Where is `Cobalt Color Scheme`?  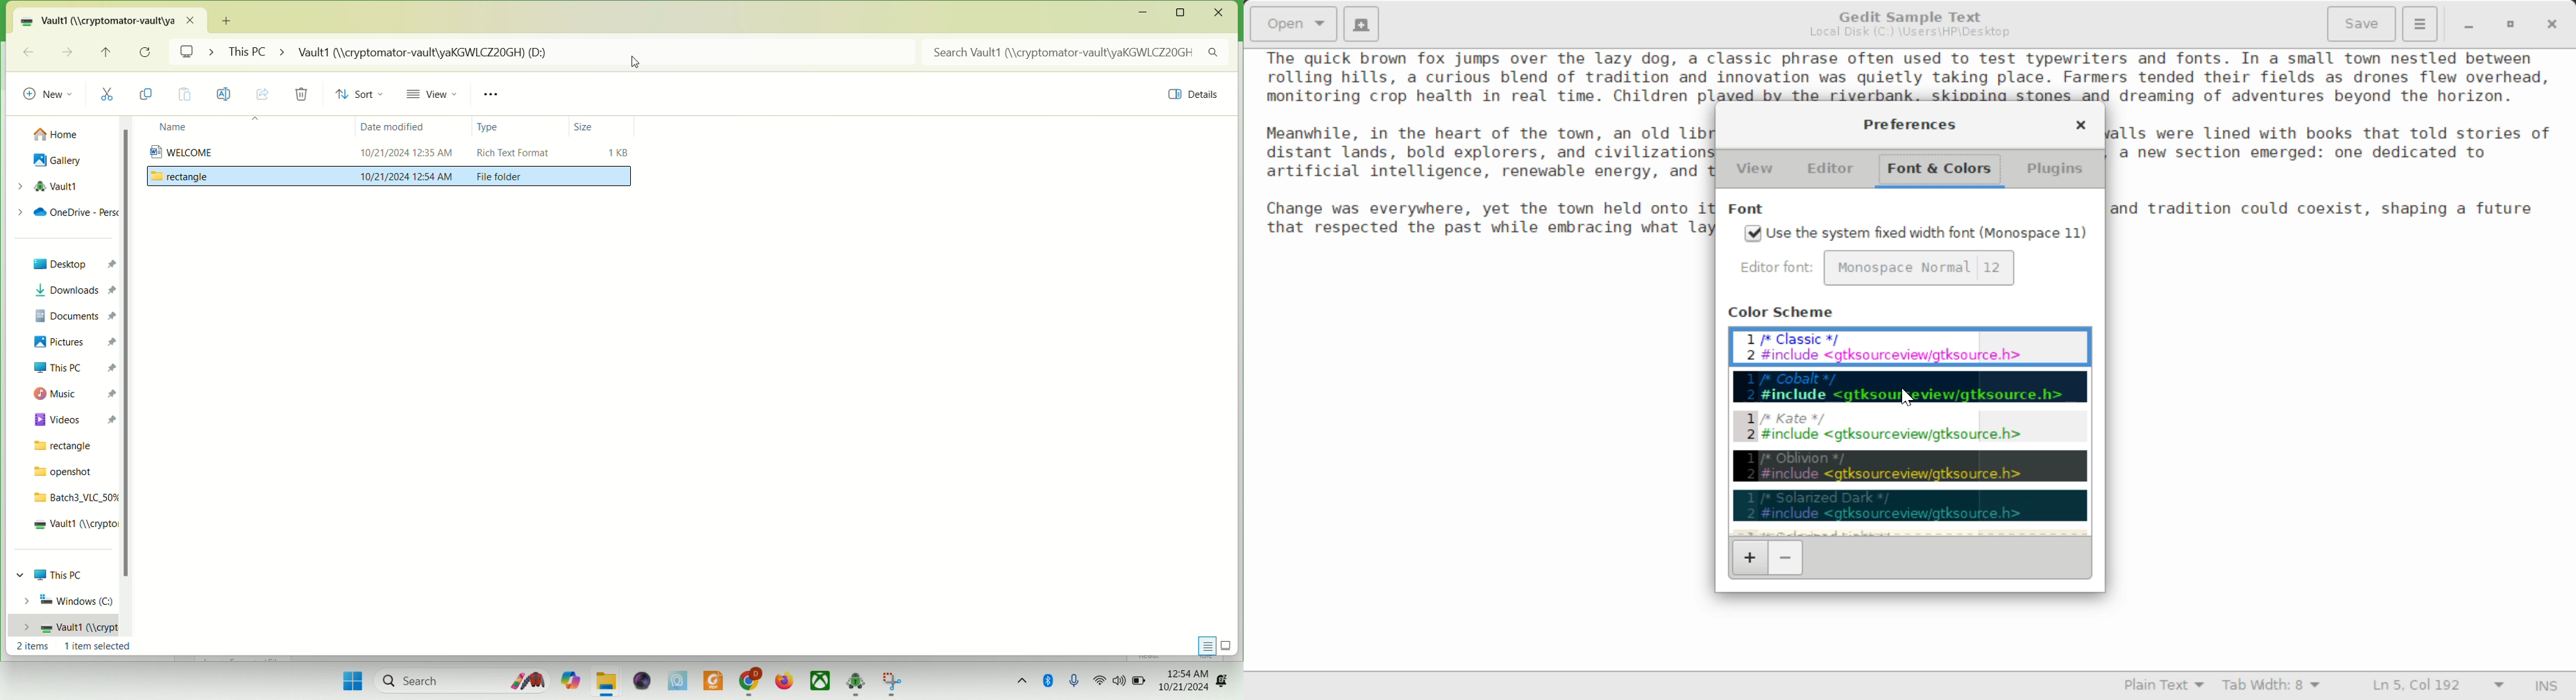
Cobalt Color Scheme is located at coordinates (1908, 385).